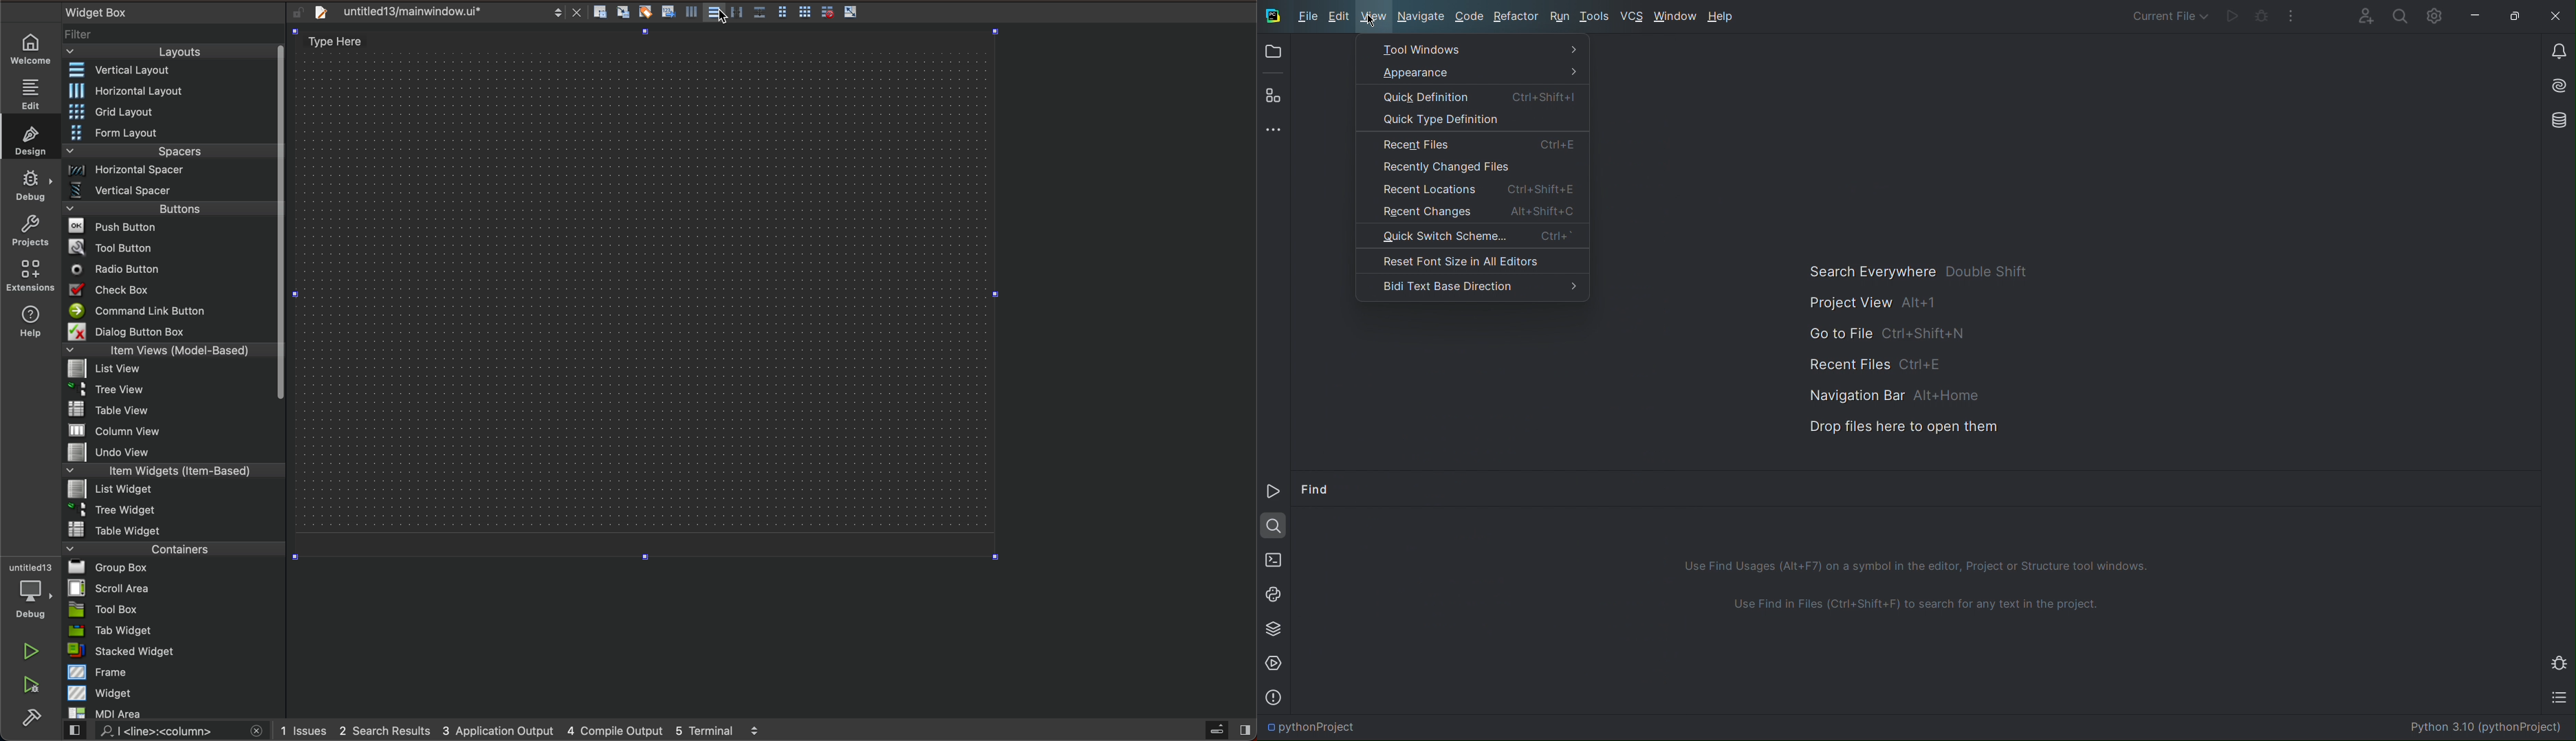  I want to click on checkbox, so click(172, 290).